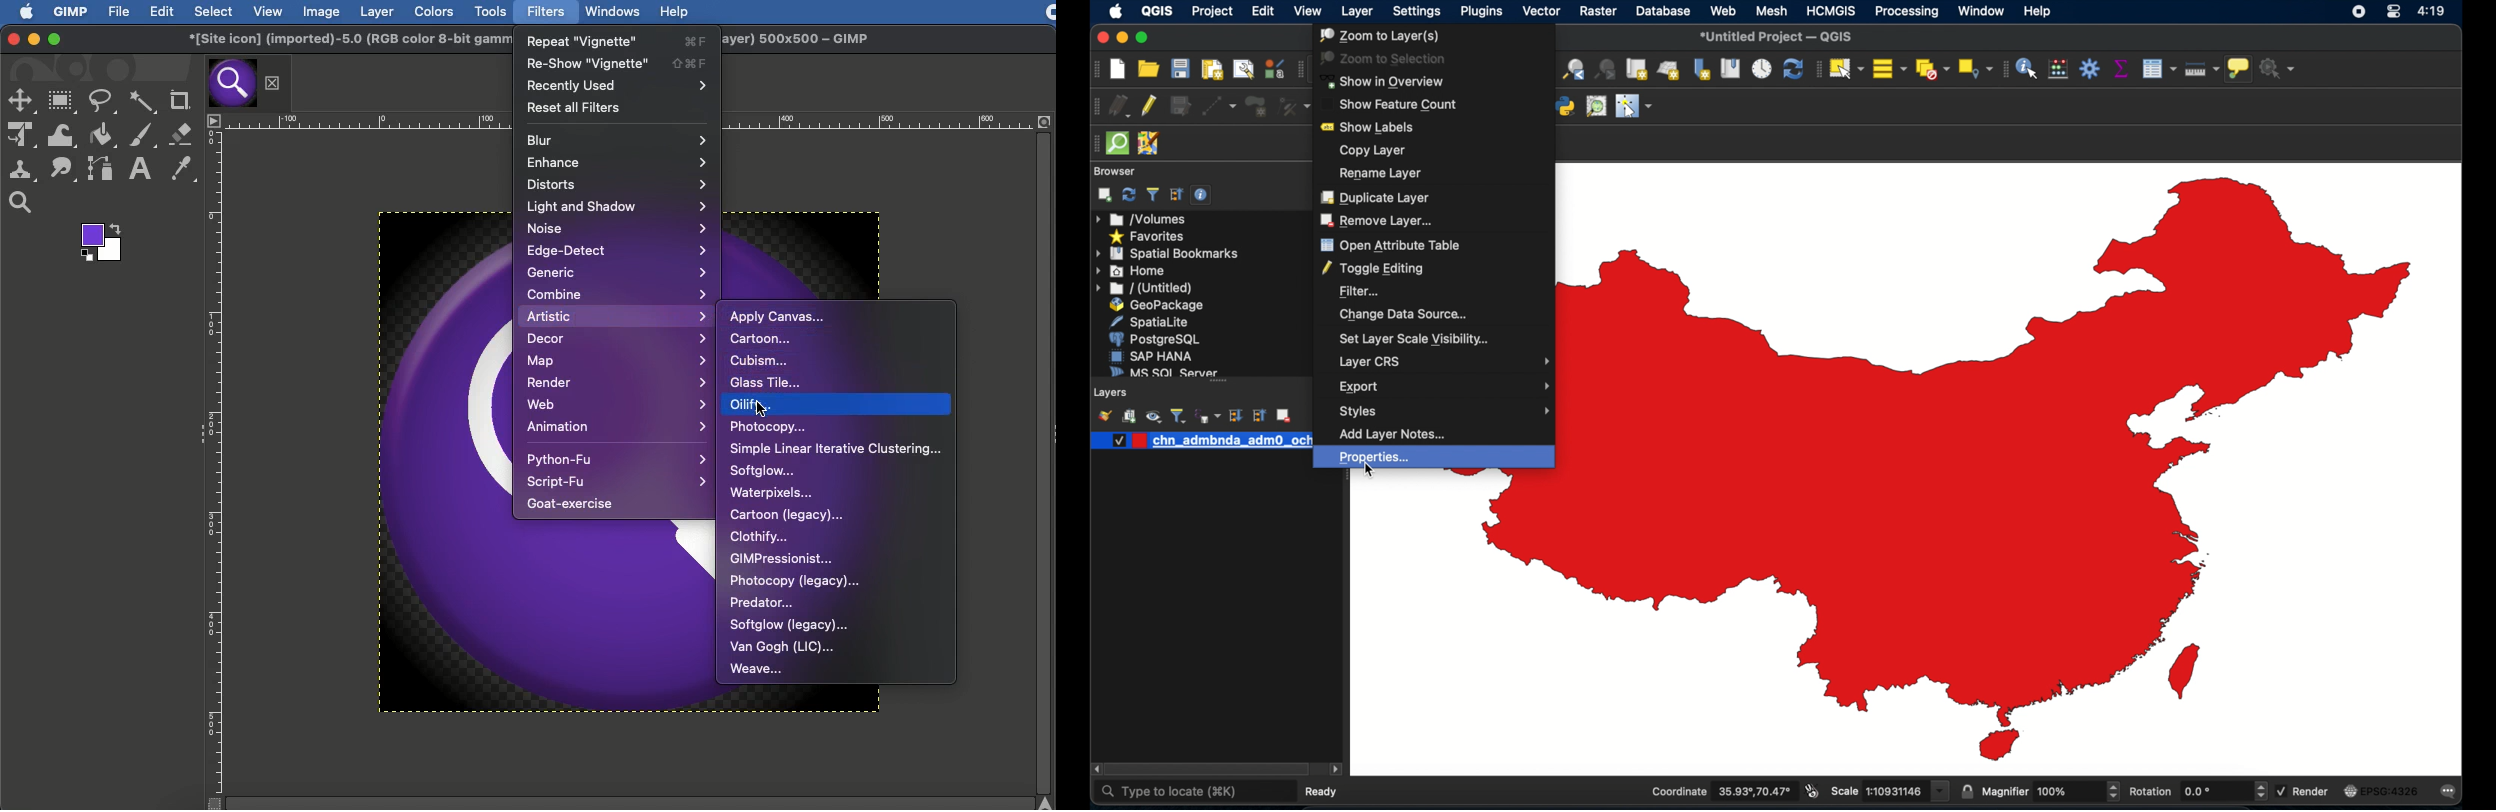 Image resolution: width=2520 pixels, height=812 pixels. I want to click on Predator, so click(761, 601).